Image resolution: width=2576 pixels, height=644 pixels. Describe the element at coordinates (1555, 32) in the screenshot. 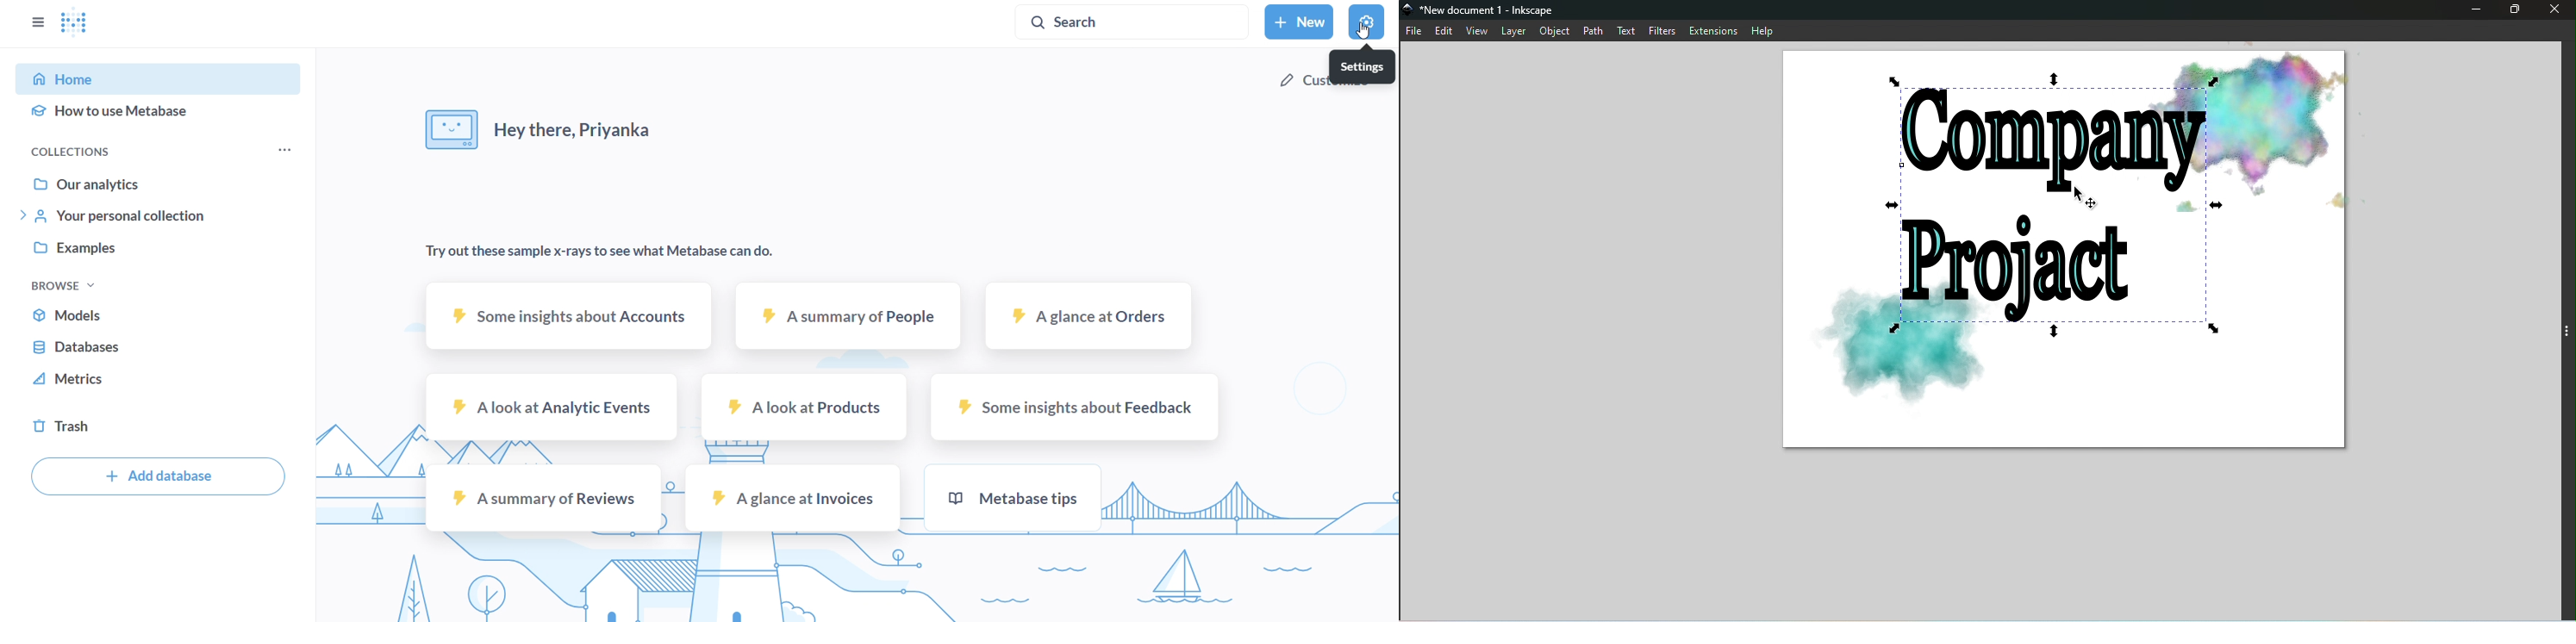

I see `Object` at that location.